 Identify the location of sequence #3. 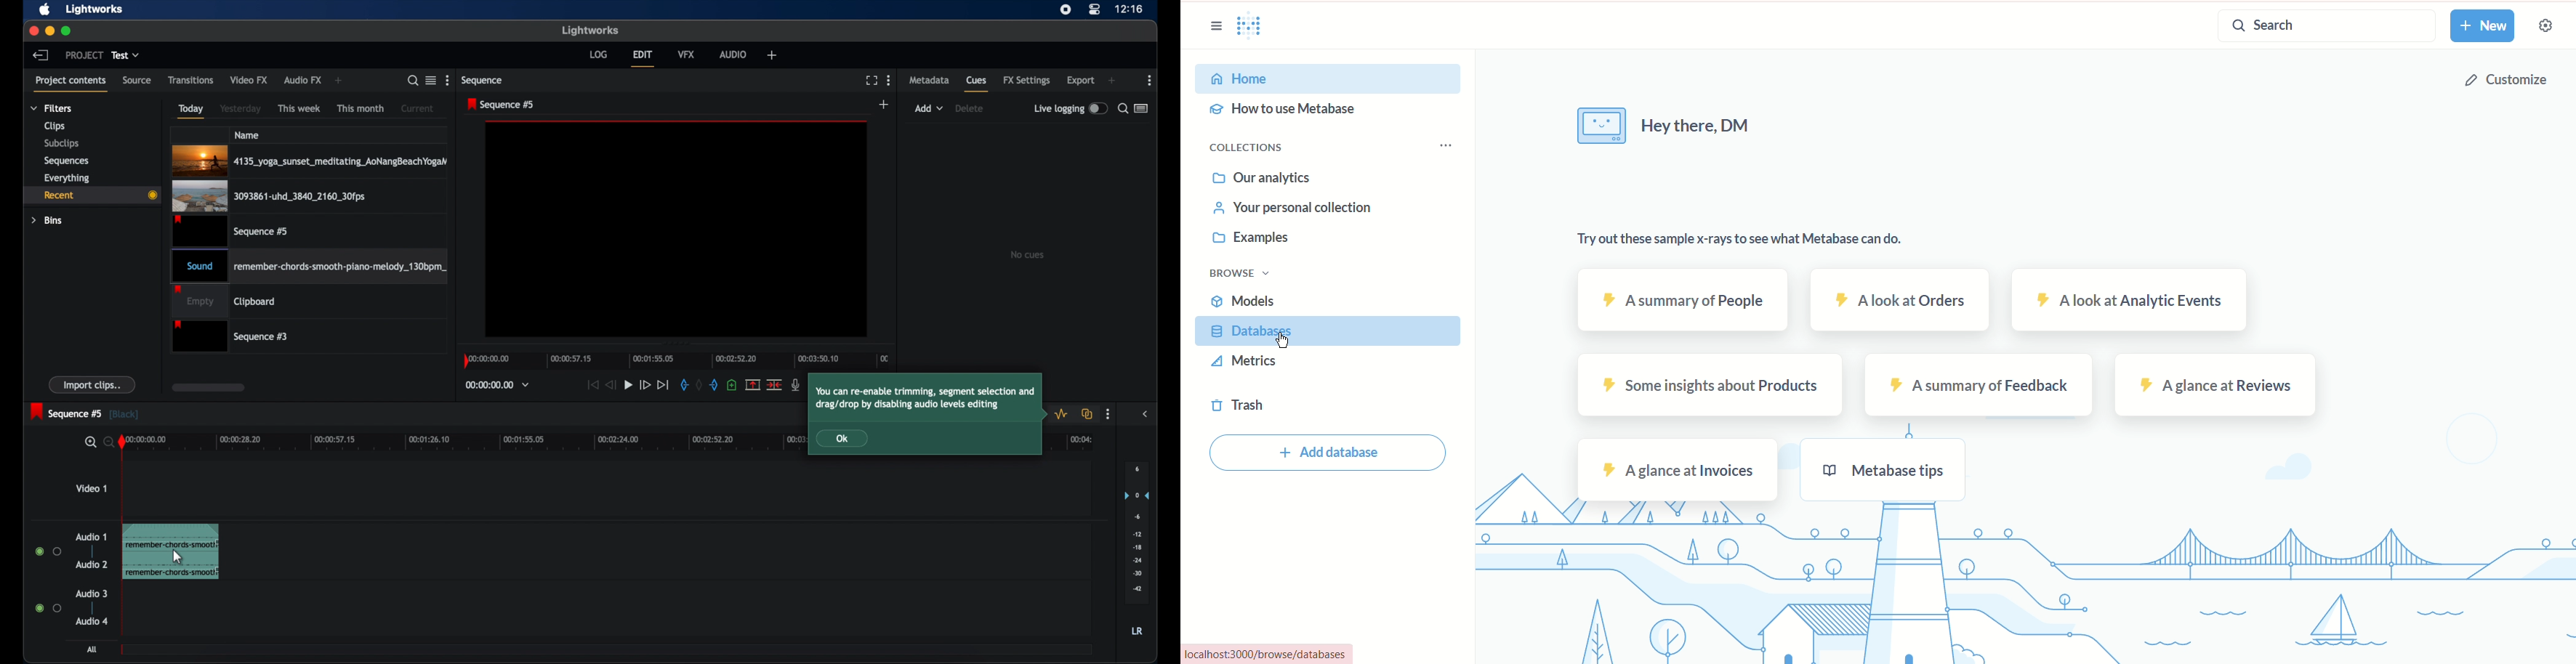
(232, 338).